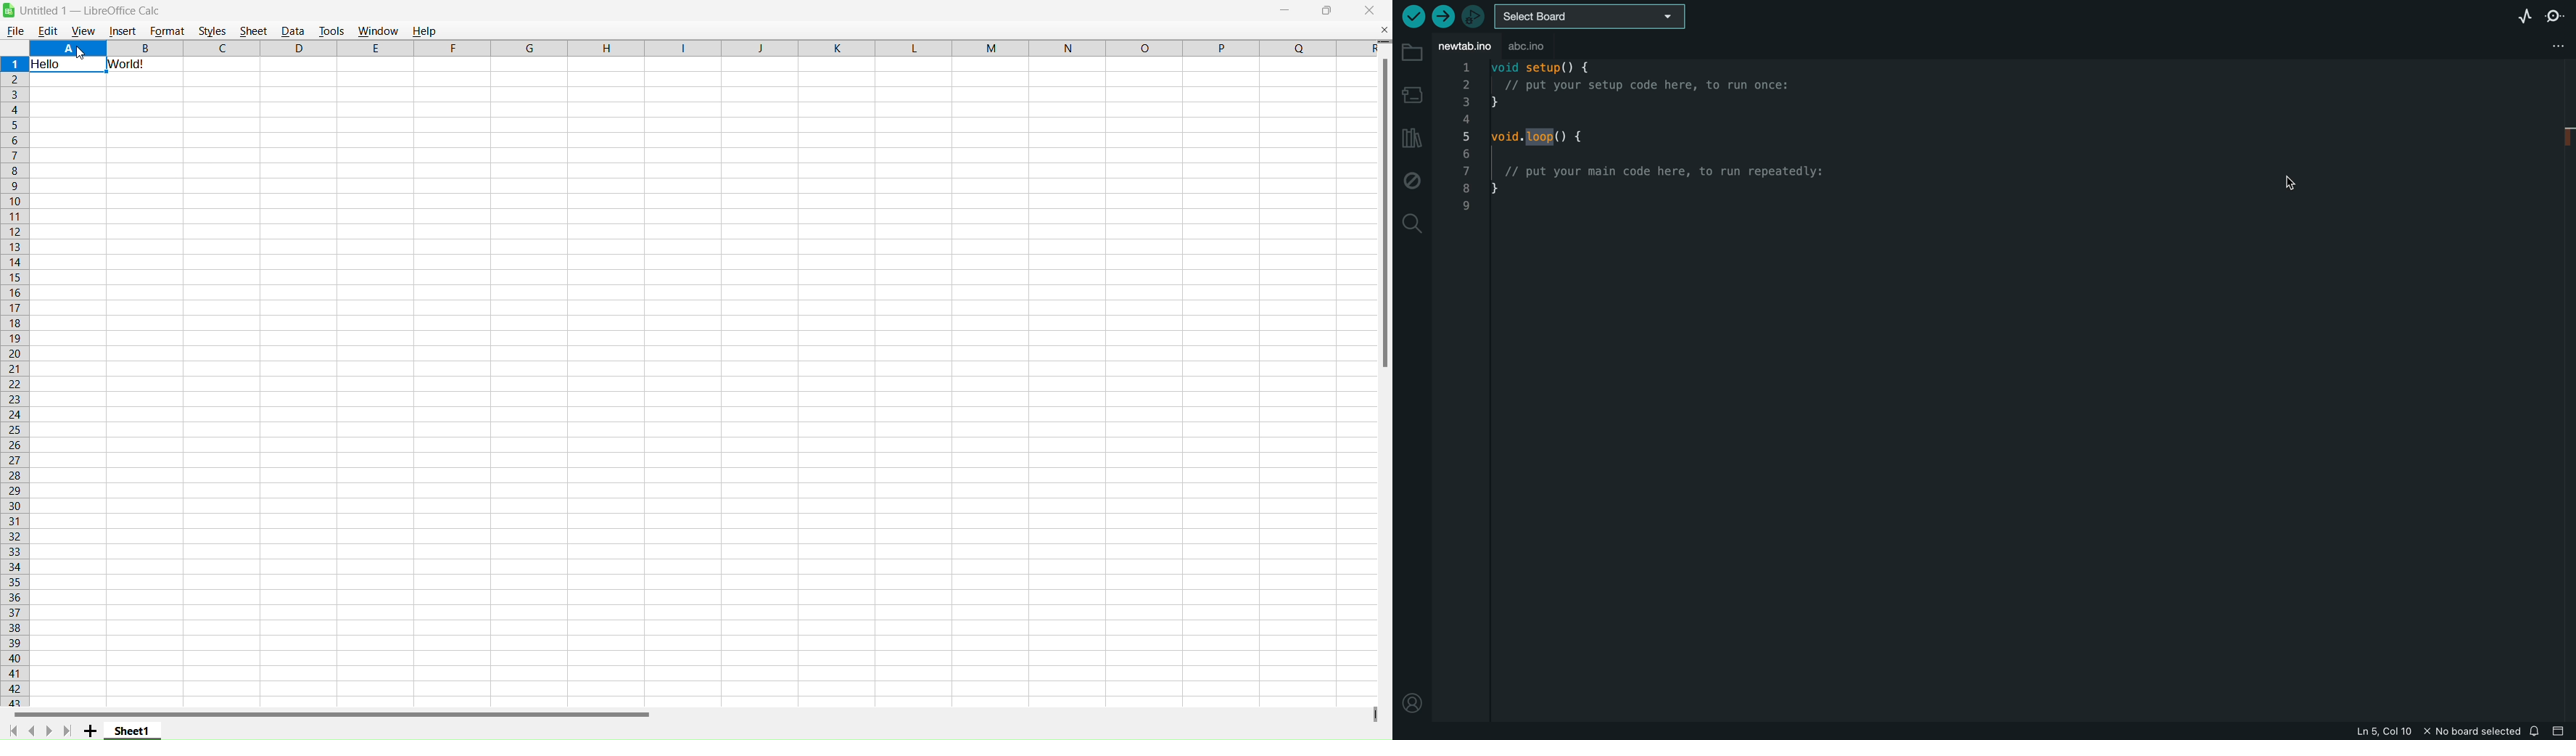  What do you see at coordinates (212, 30) in the screenshot?
I see `Styles` at bounding box center [212, 30].